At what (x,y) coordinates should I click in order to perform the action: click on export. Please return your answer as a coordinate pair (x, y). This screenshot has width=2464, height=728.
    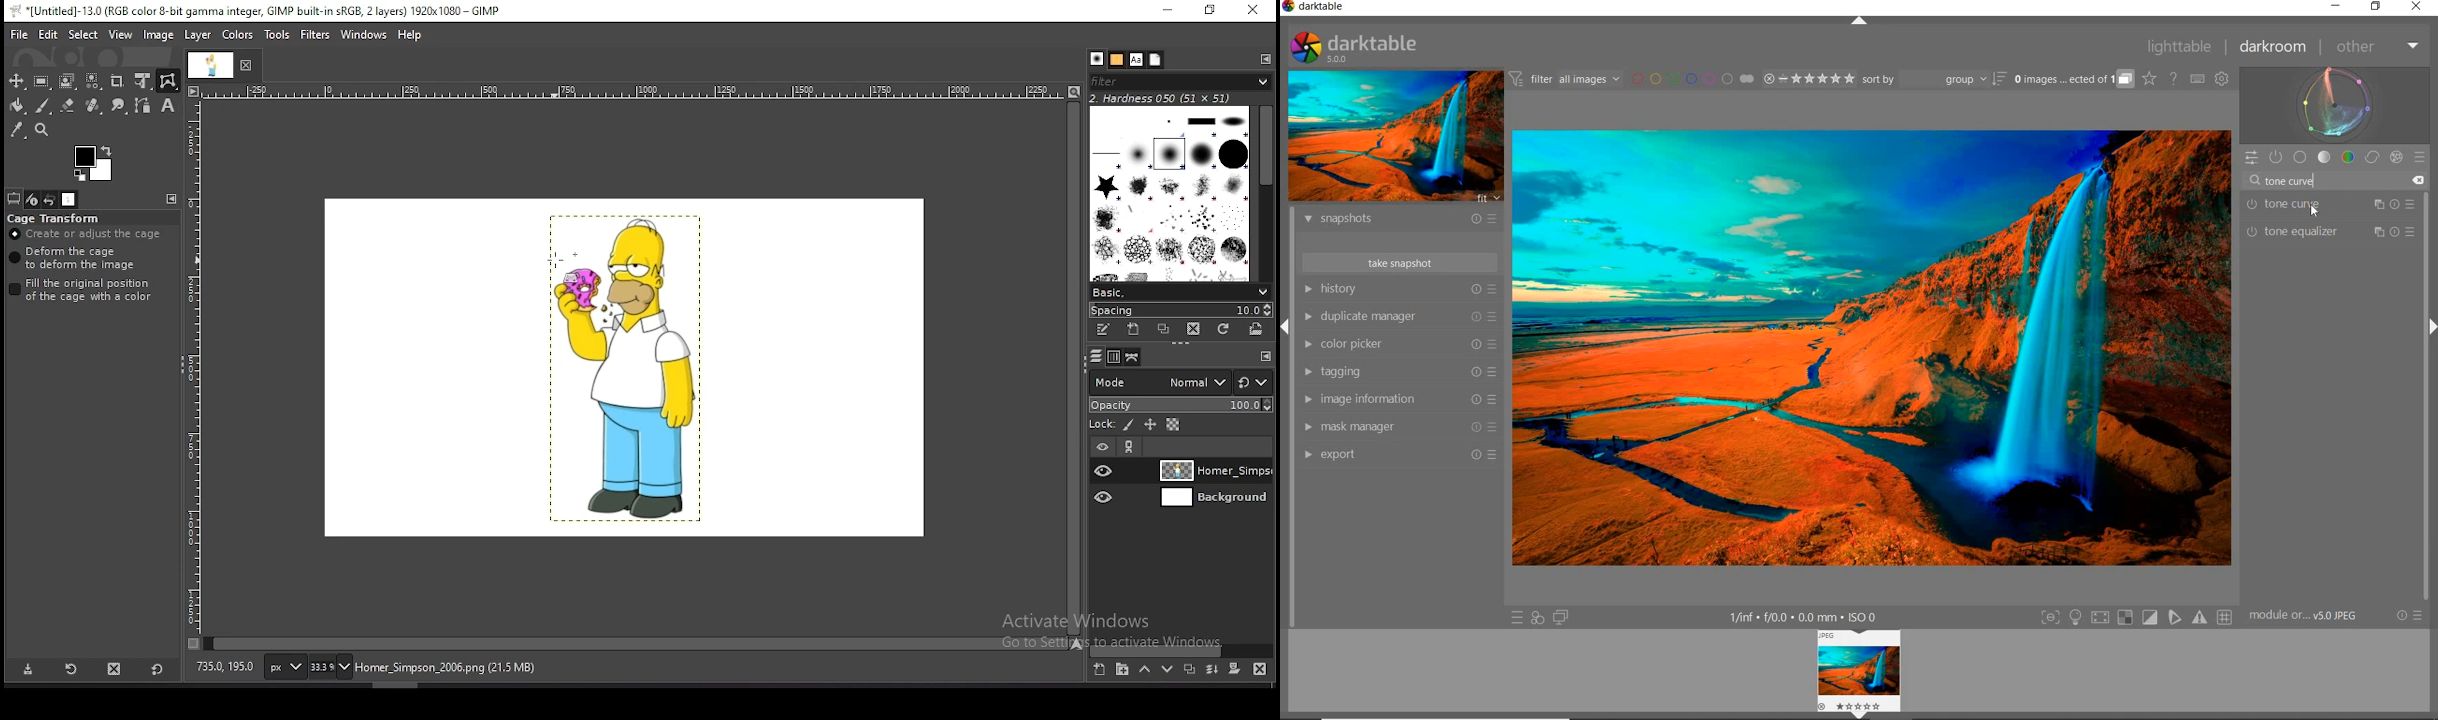
    Looking at the image, I should click on (1401, 456).